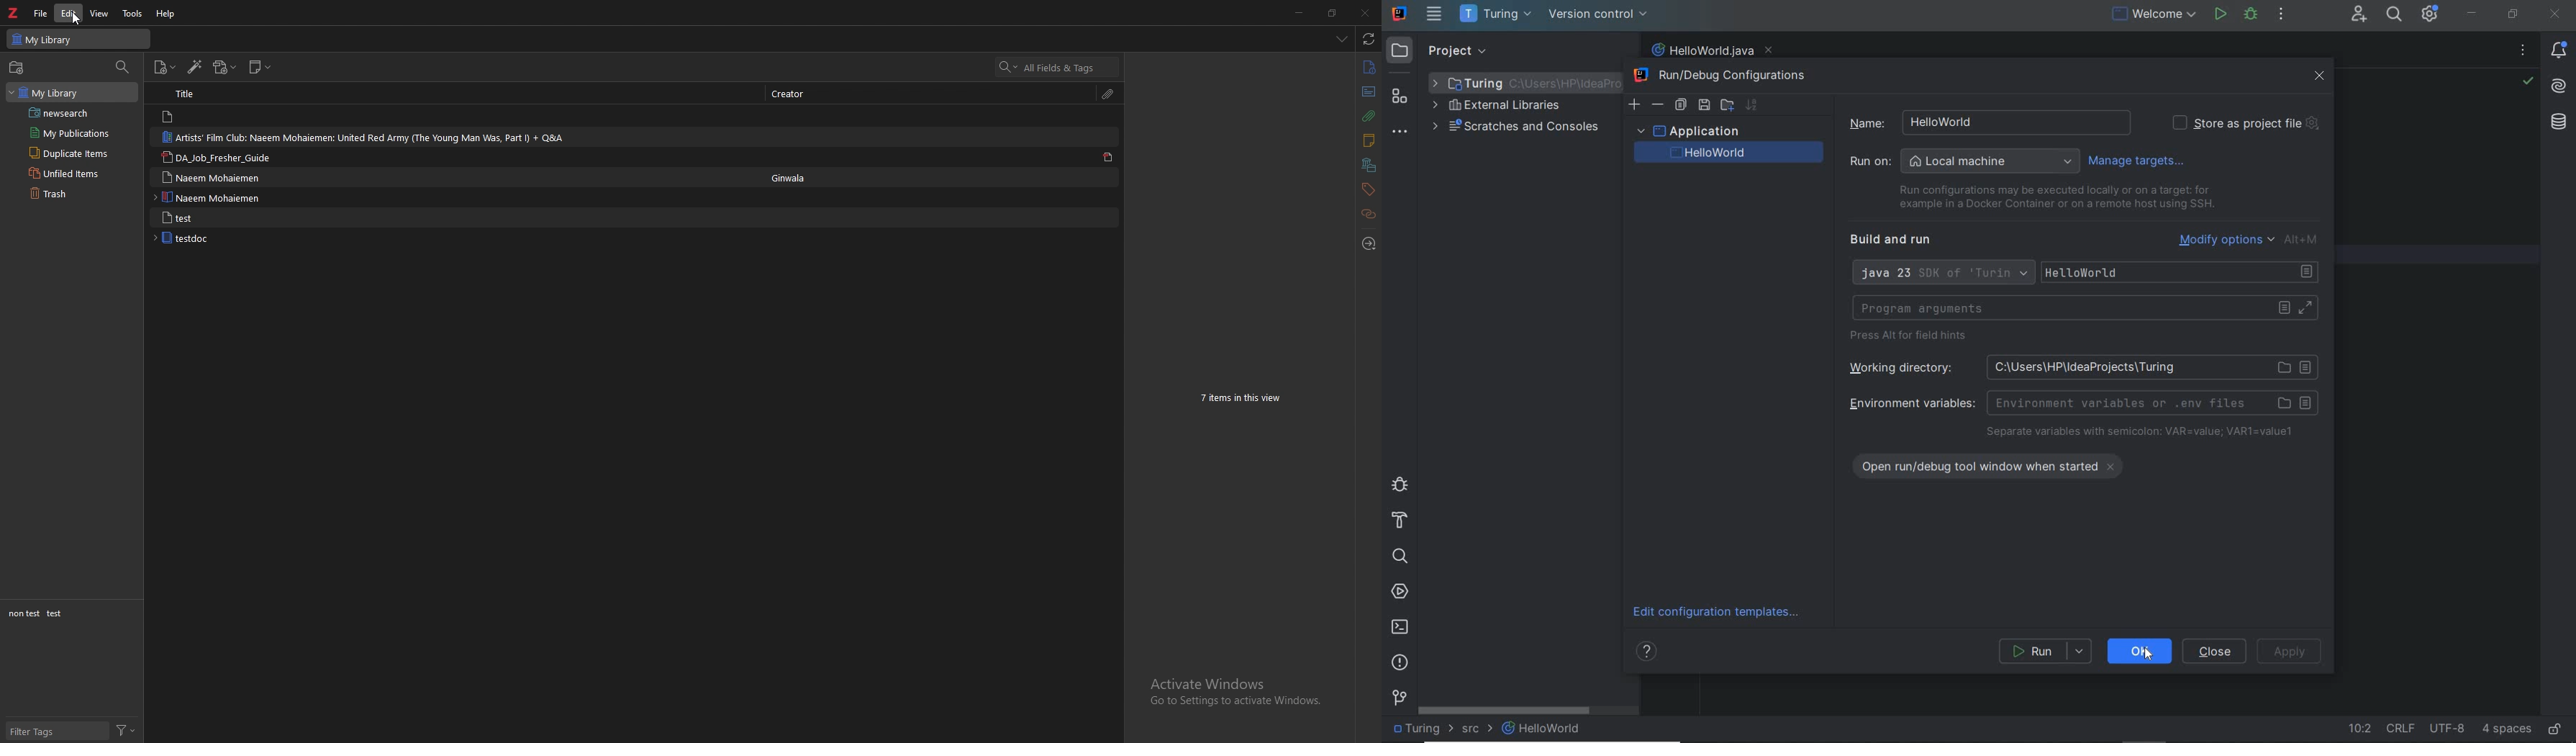 The width and height of the screenshot is (2576, 756). Describe the element at coordinates (1368, 67) in the screenshot. I see `info` at that location.